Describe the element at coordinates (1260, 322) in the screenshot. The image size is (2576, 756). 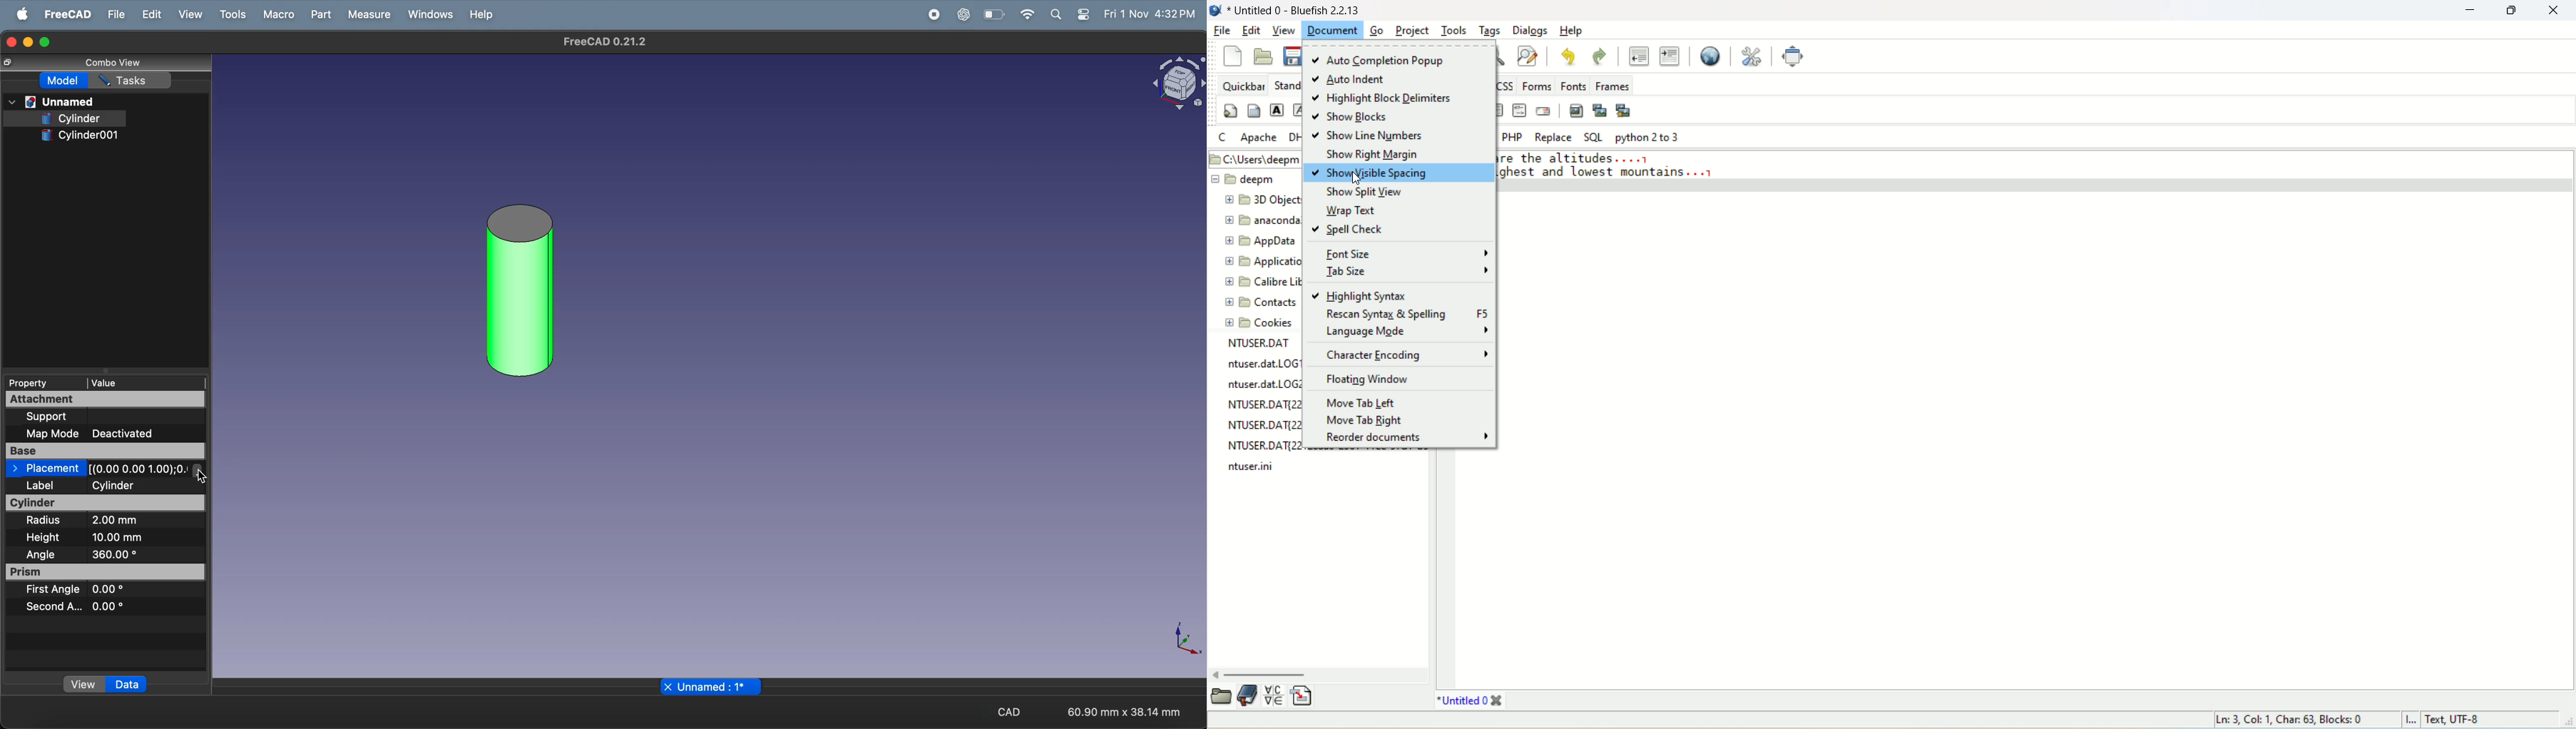
I see `cookies` at that location.